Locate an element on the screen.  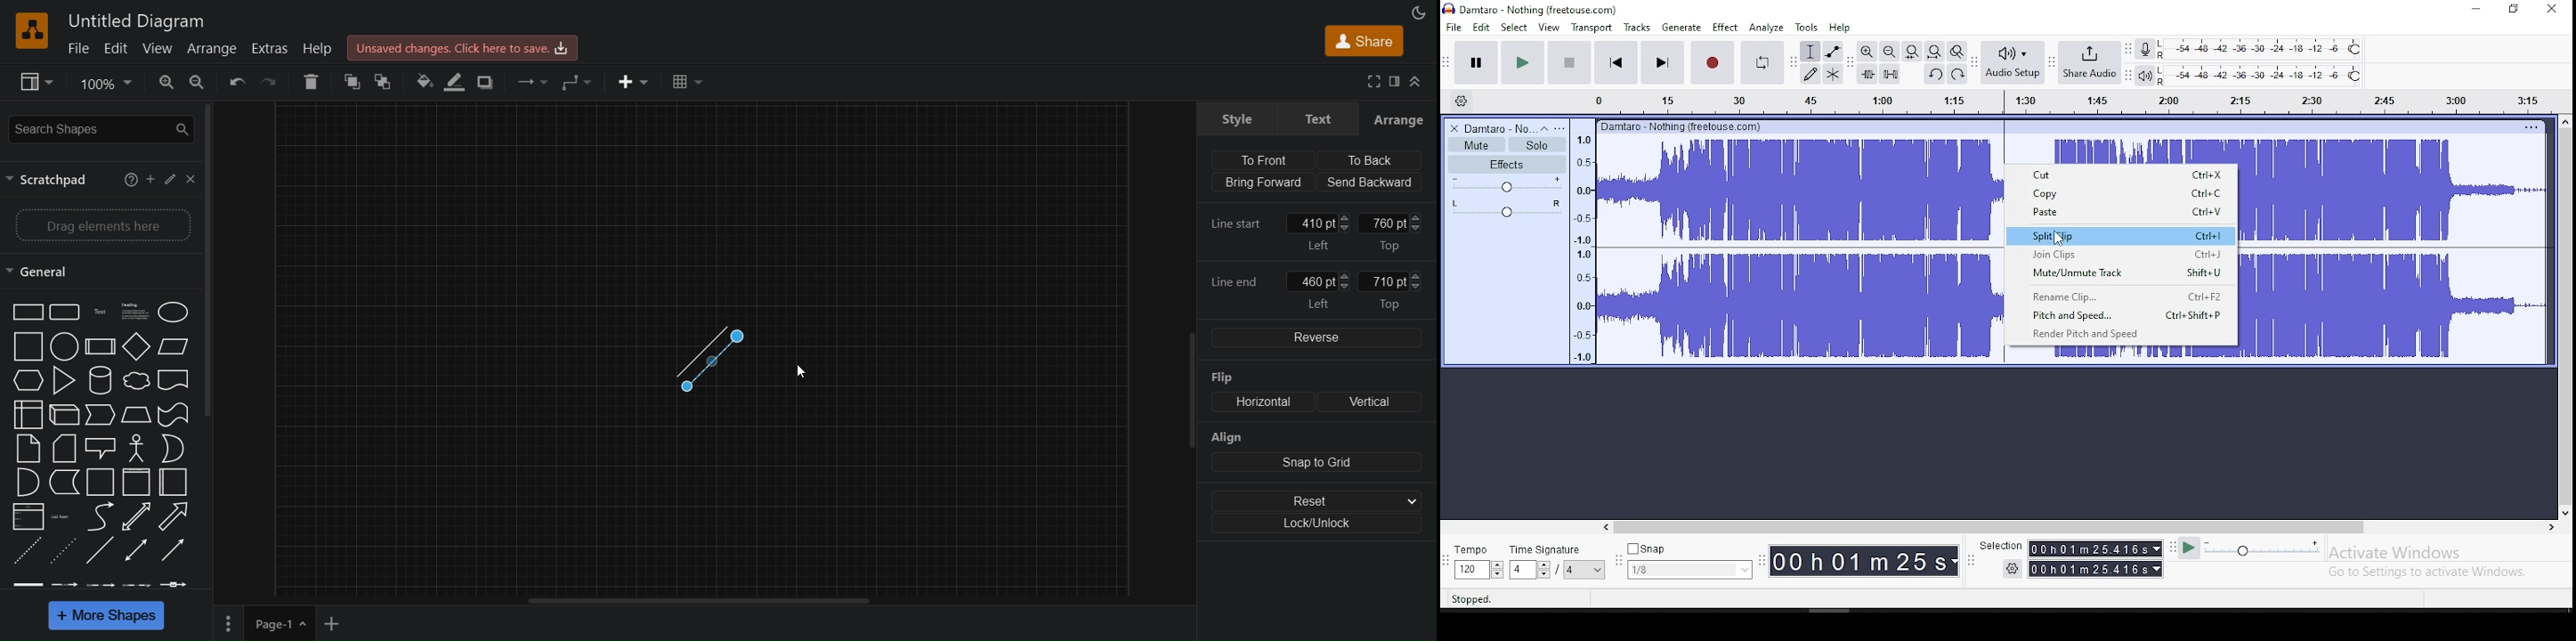
Internal storage is located at coordinates (26, 415).